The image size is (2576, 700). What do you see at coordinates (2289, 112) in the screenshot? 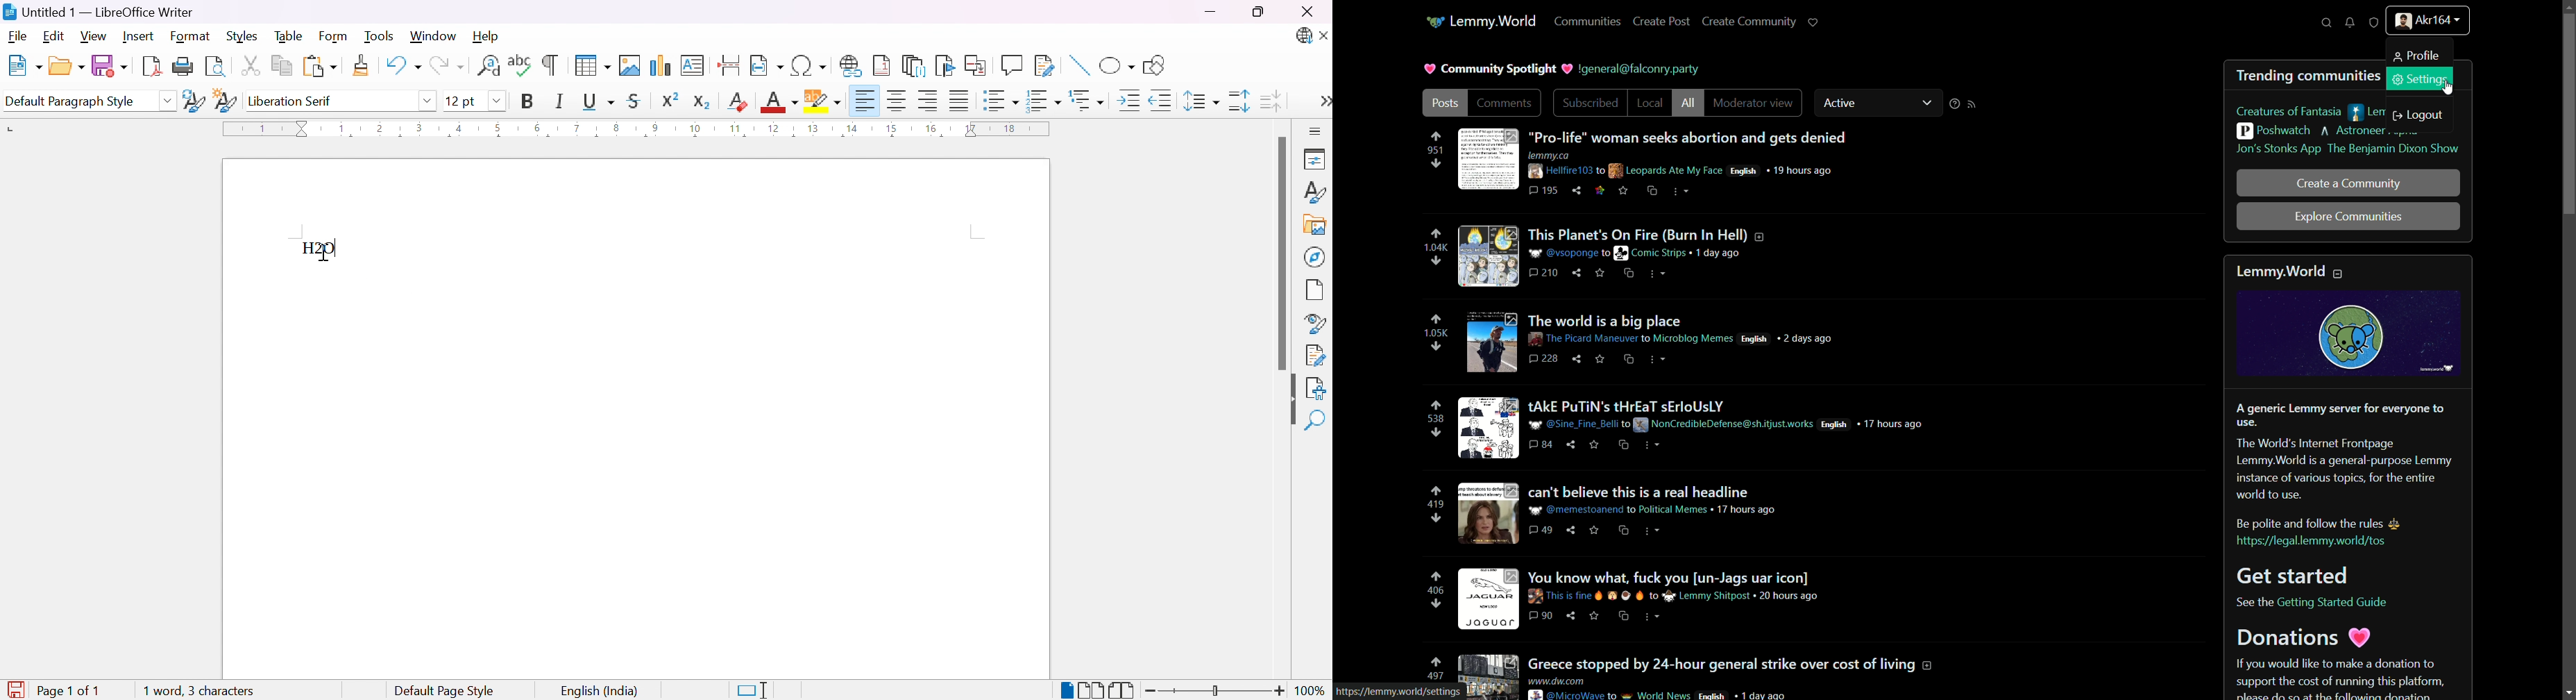
I see `creature of fantasia` at bounding box center [2289, 112].